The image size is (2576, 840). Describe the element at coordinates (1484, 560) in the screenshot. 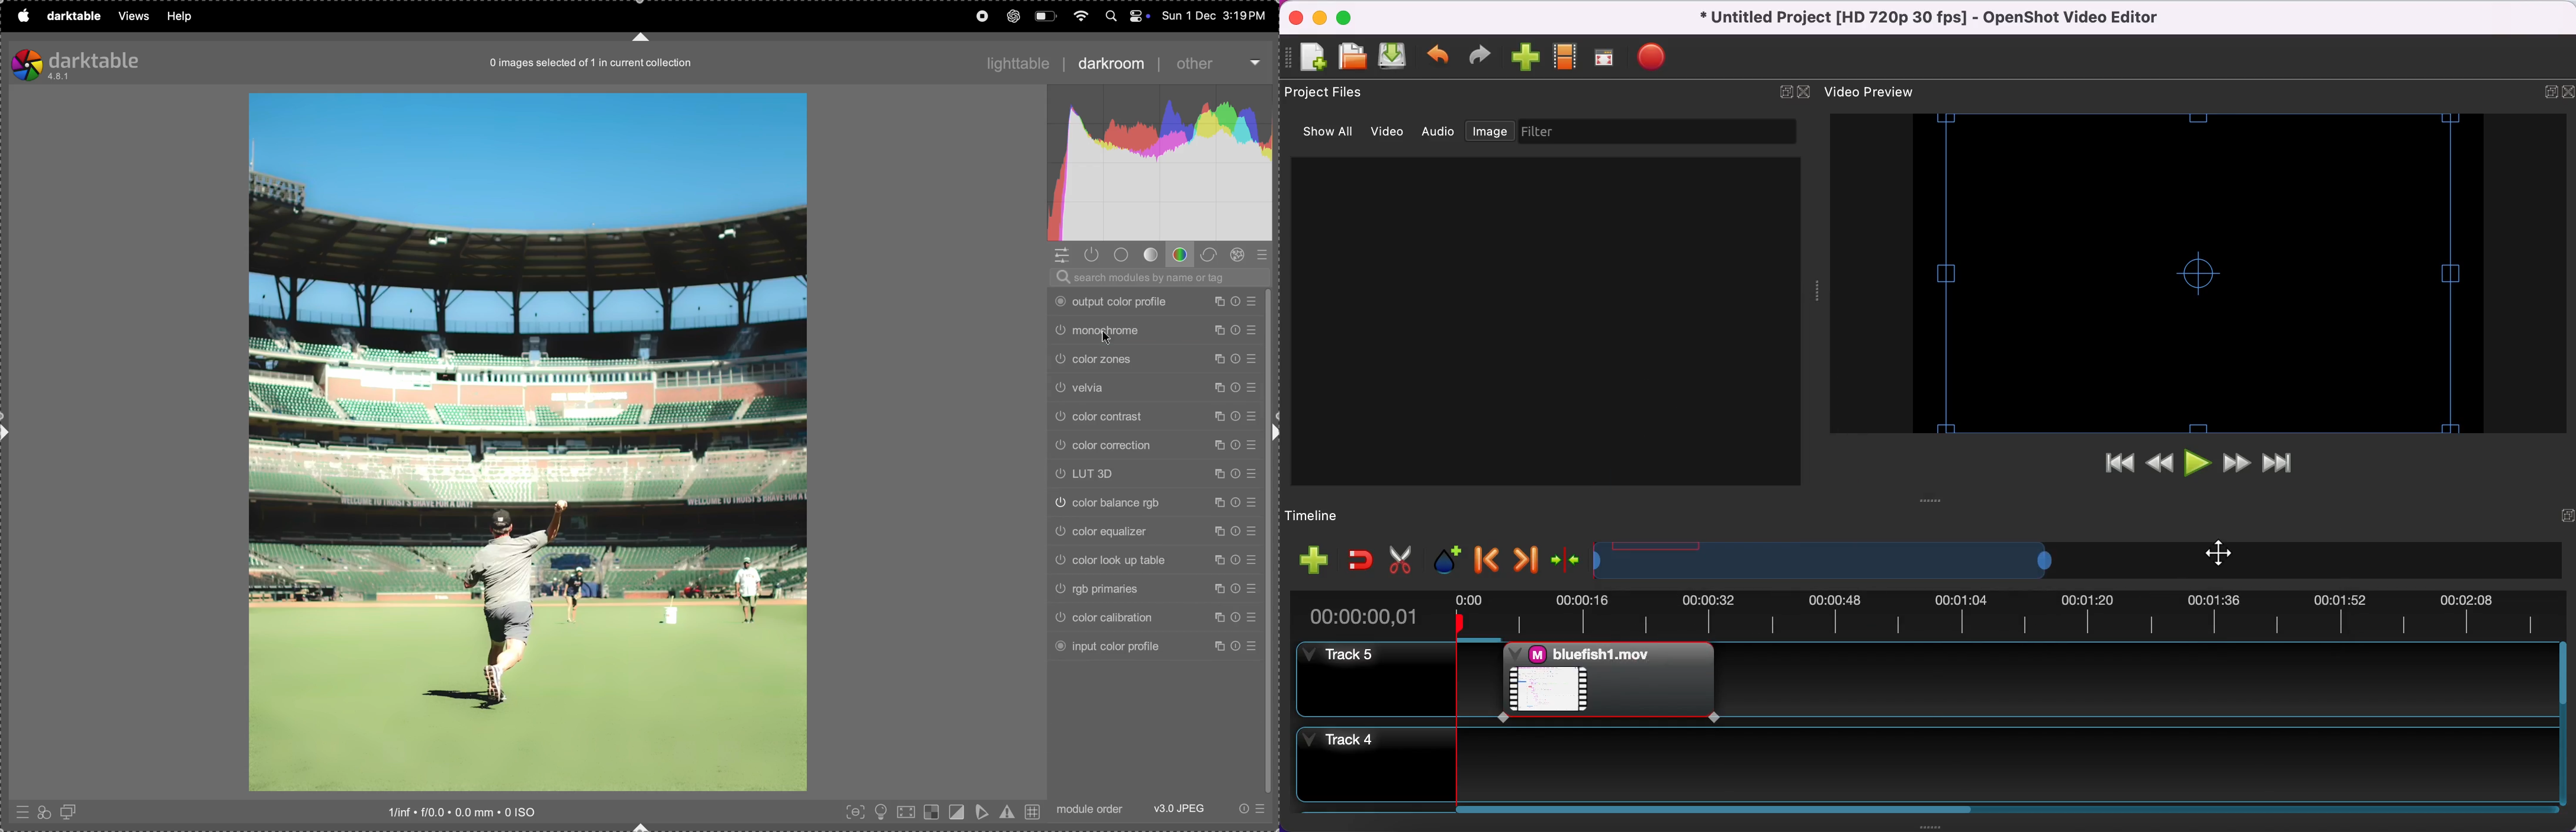

I see `previous marker` at that location.